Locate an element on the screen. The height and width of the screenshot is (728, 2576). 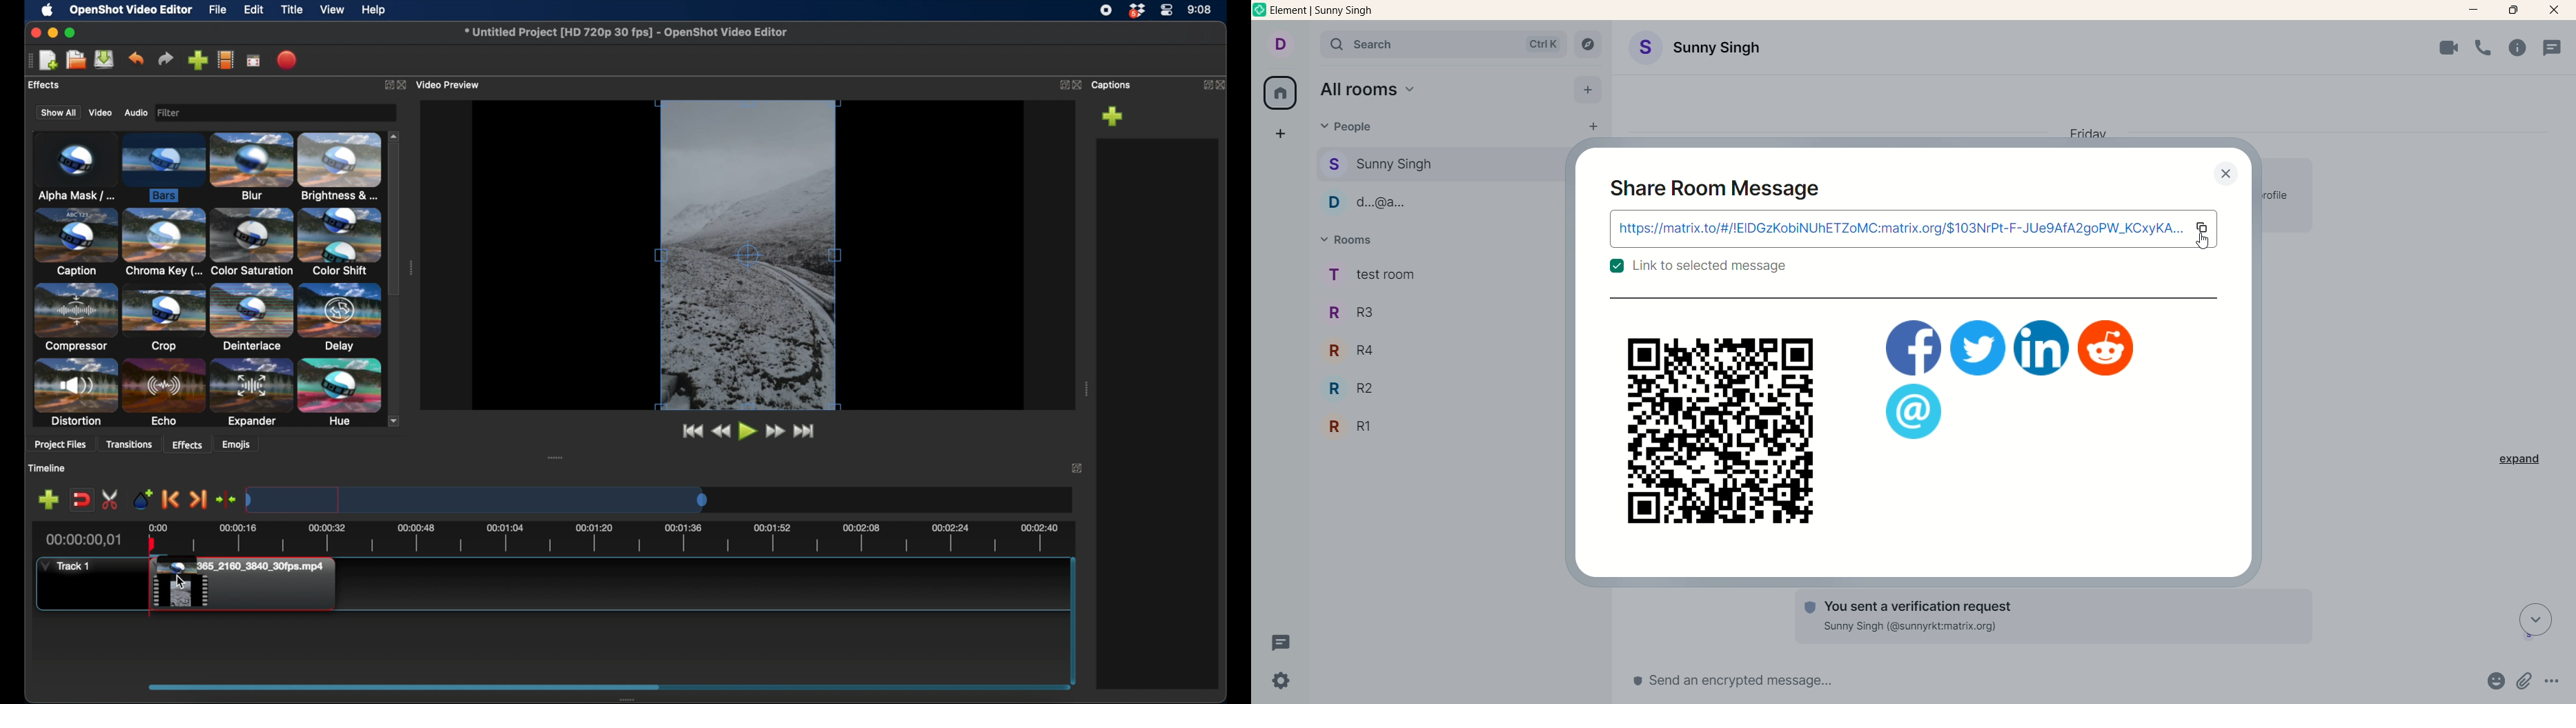
timeline is located at coordinates (624, 538).